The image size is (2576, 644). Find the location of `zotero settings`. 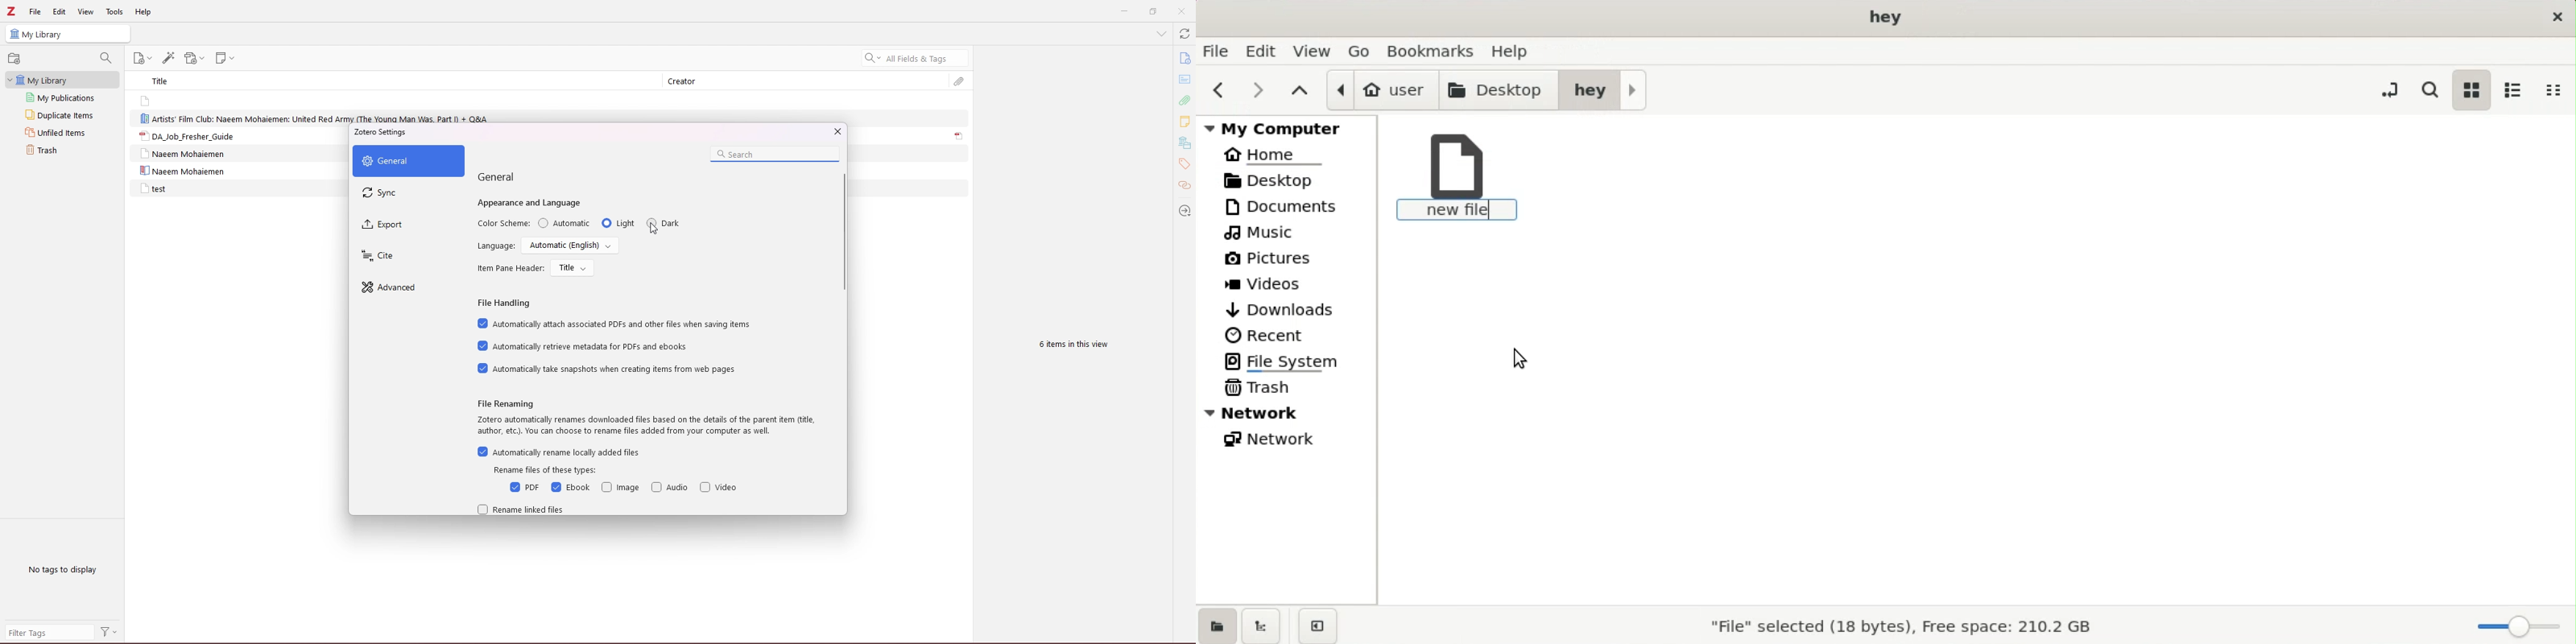

zotero settings is located at coordinates (388, 134).